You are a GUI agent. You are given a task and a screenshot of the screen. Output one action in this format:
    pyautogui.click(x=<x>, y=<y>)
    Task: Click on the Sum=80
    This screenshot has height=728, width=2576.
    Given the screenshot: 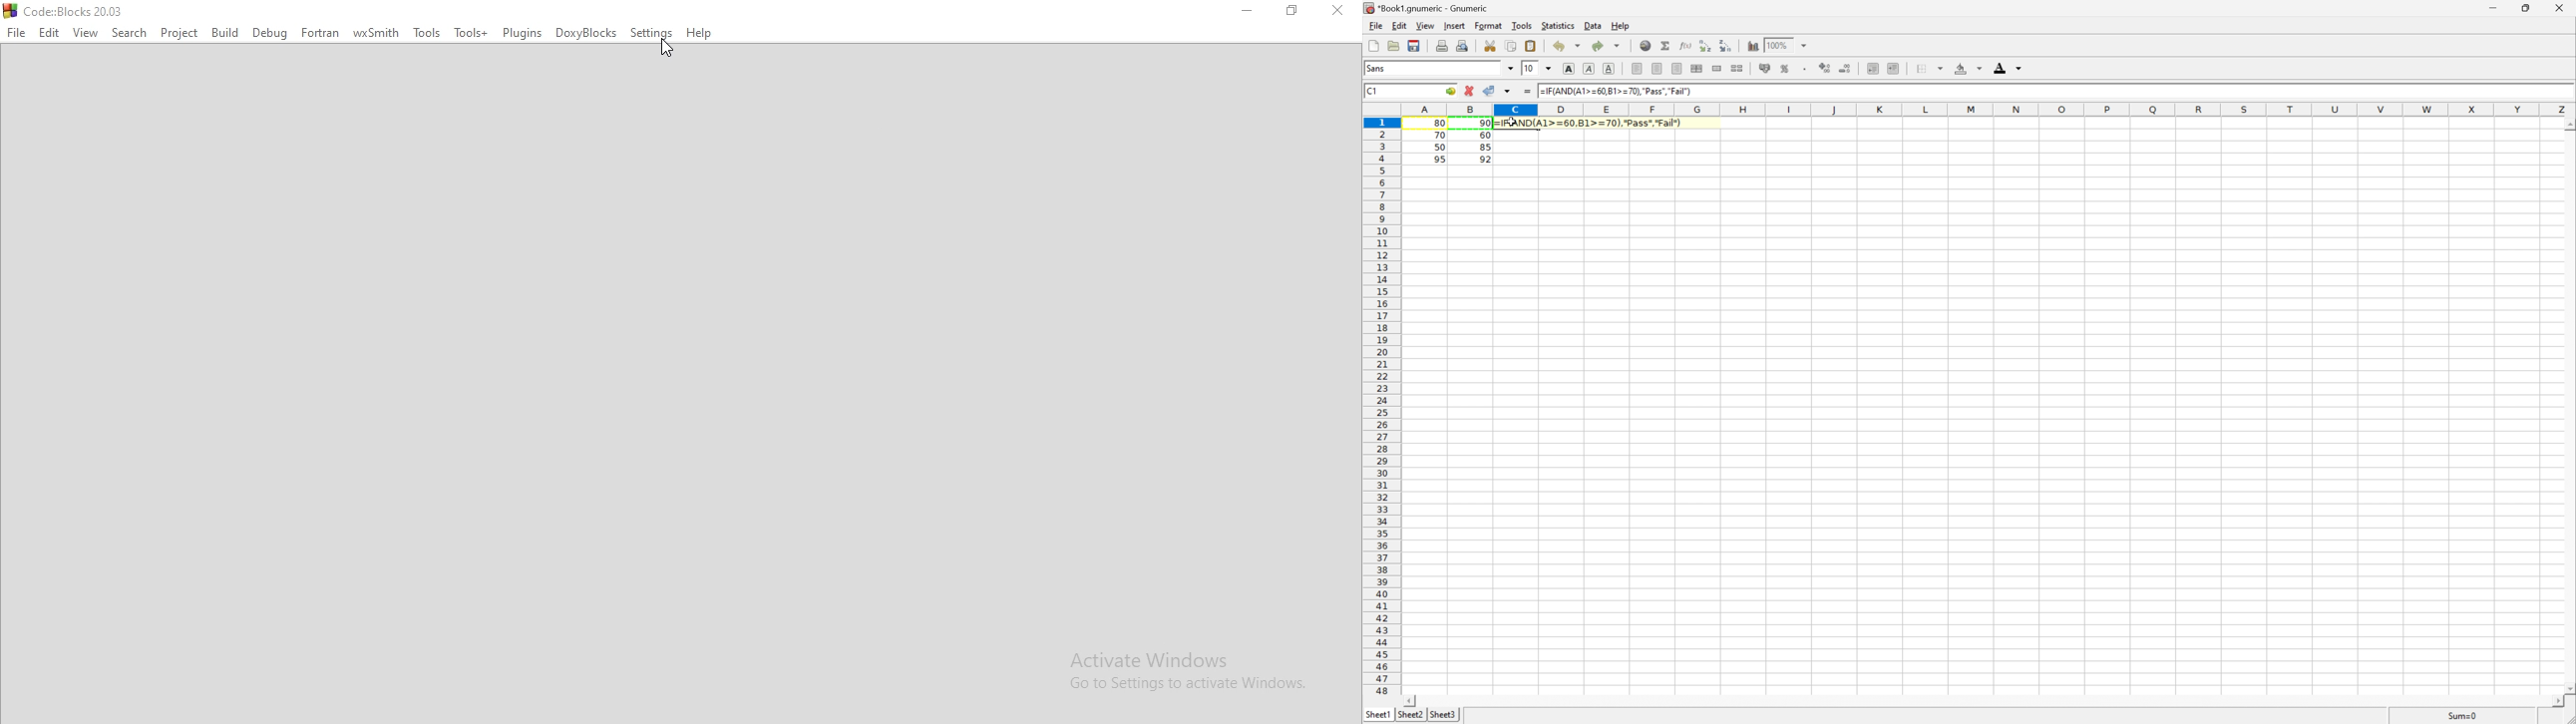 What is the action you would take?
    pyautogui.click(x=2463, y=716)
    